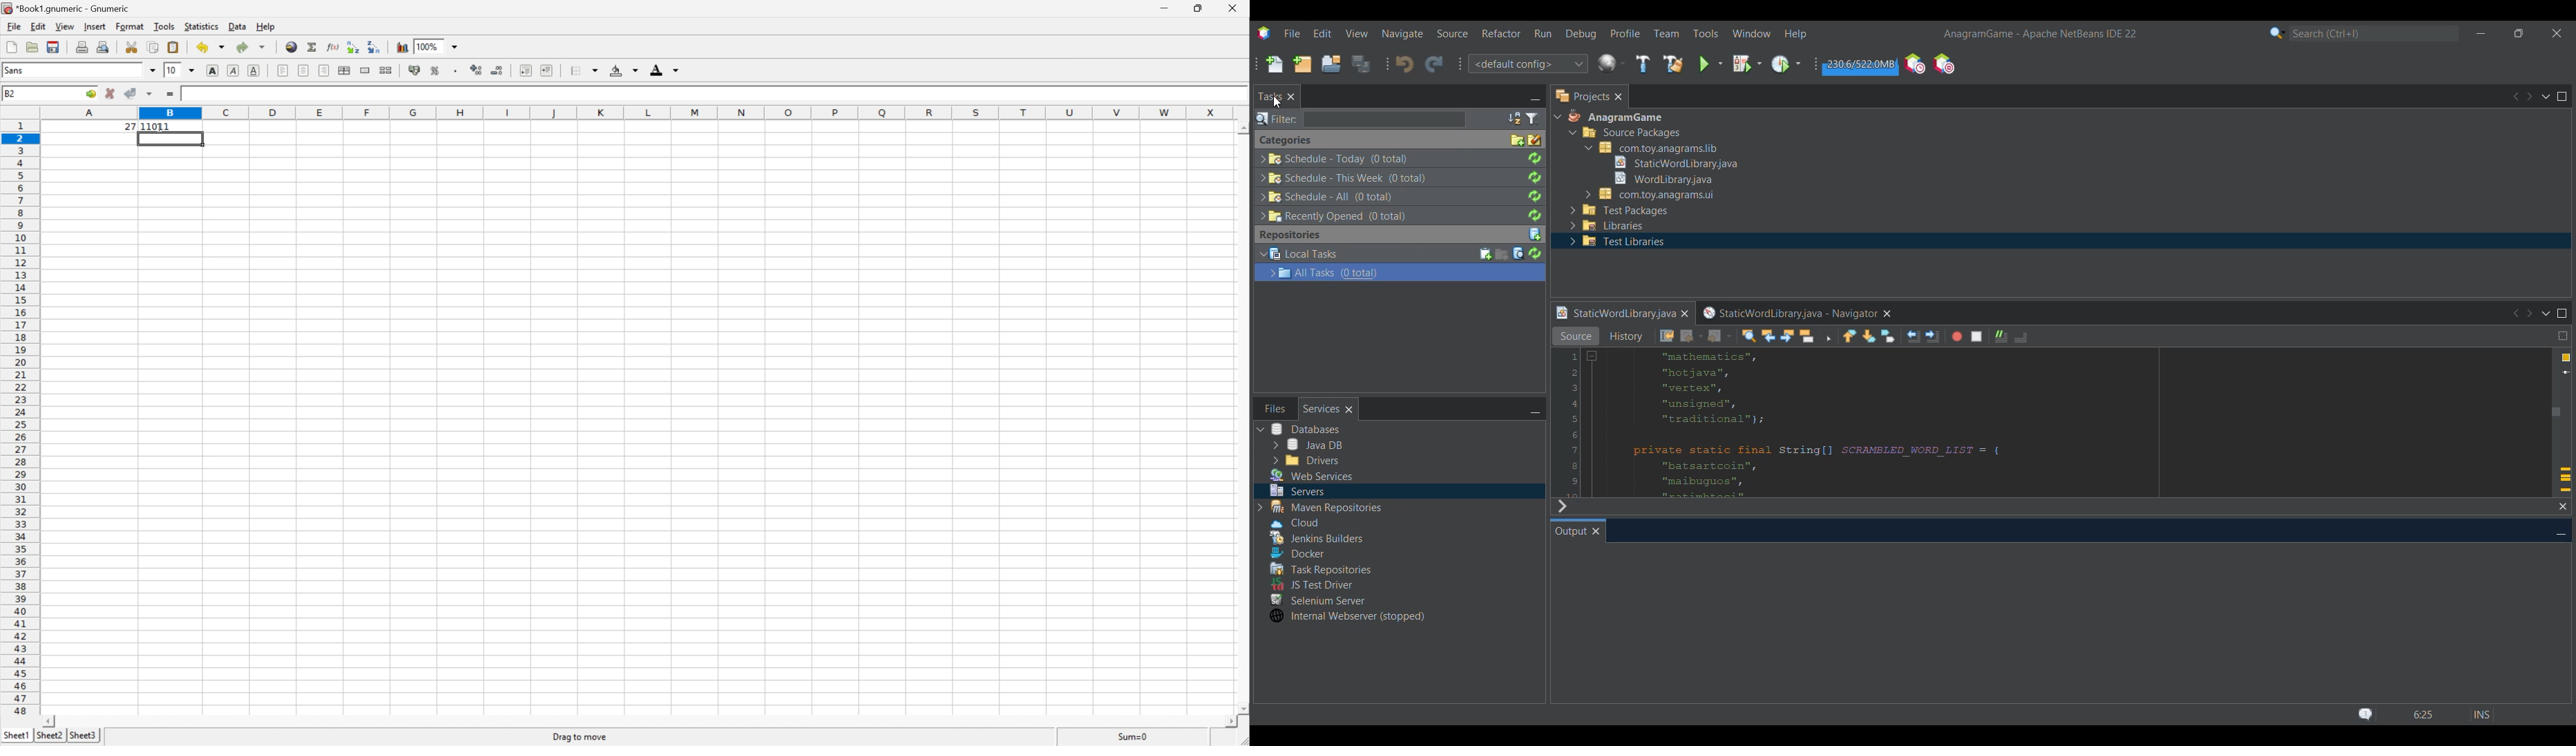 This screenshot has height=756, width=2576. What do you see at coordinates (283, 72) in the screenshot?
I see `Align Left` at bounding box center [283, 72].